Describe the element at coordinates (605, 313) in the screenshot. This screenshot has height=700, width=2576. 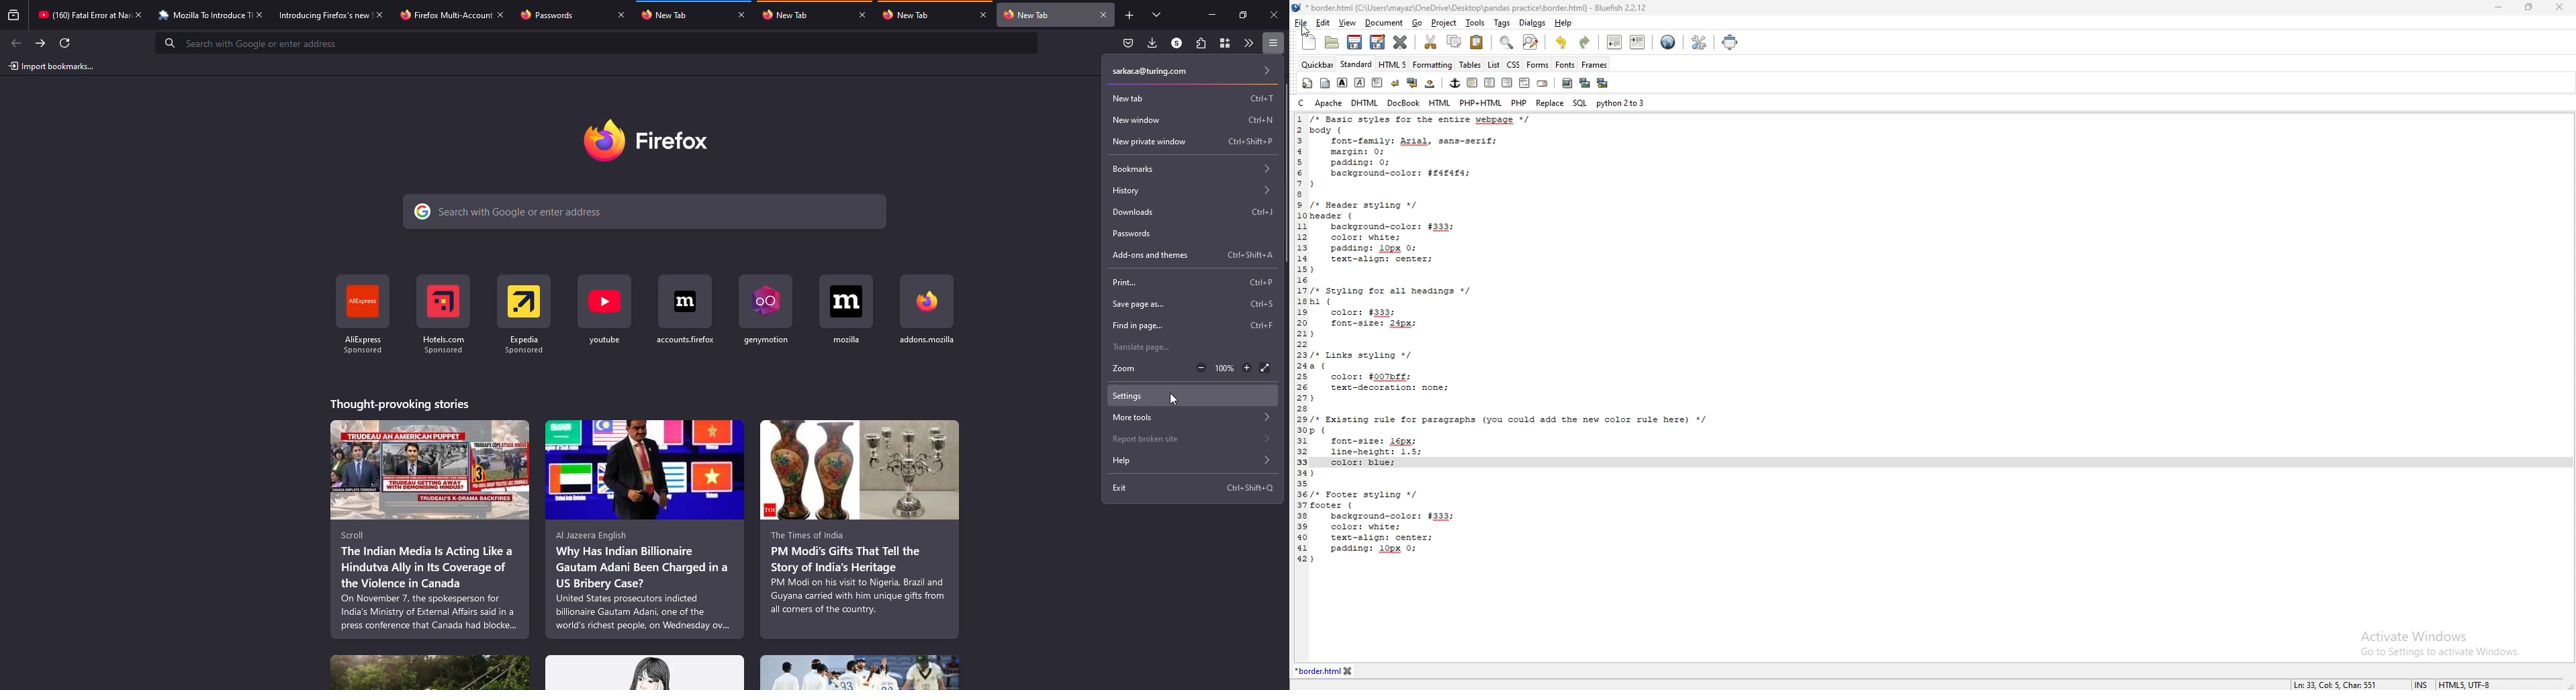
I see `shortcut` at that location.